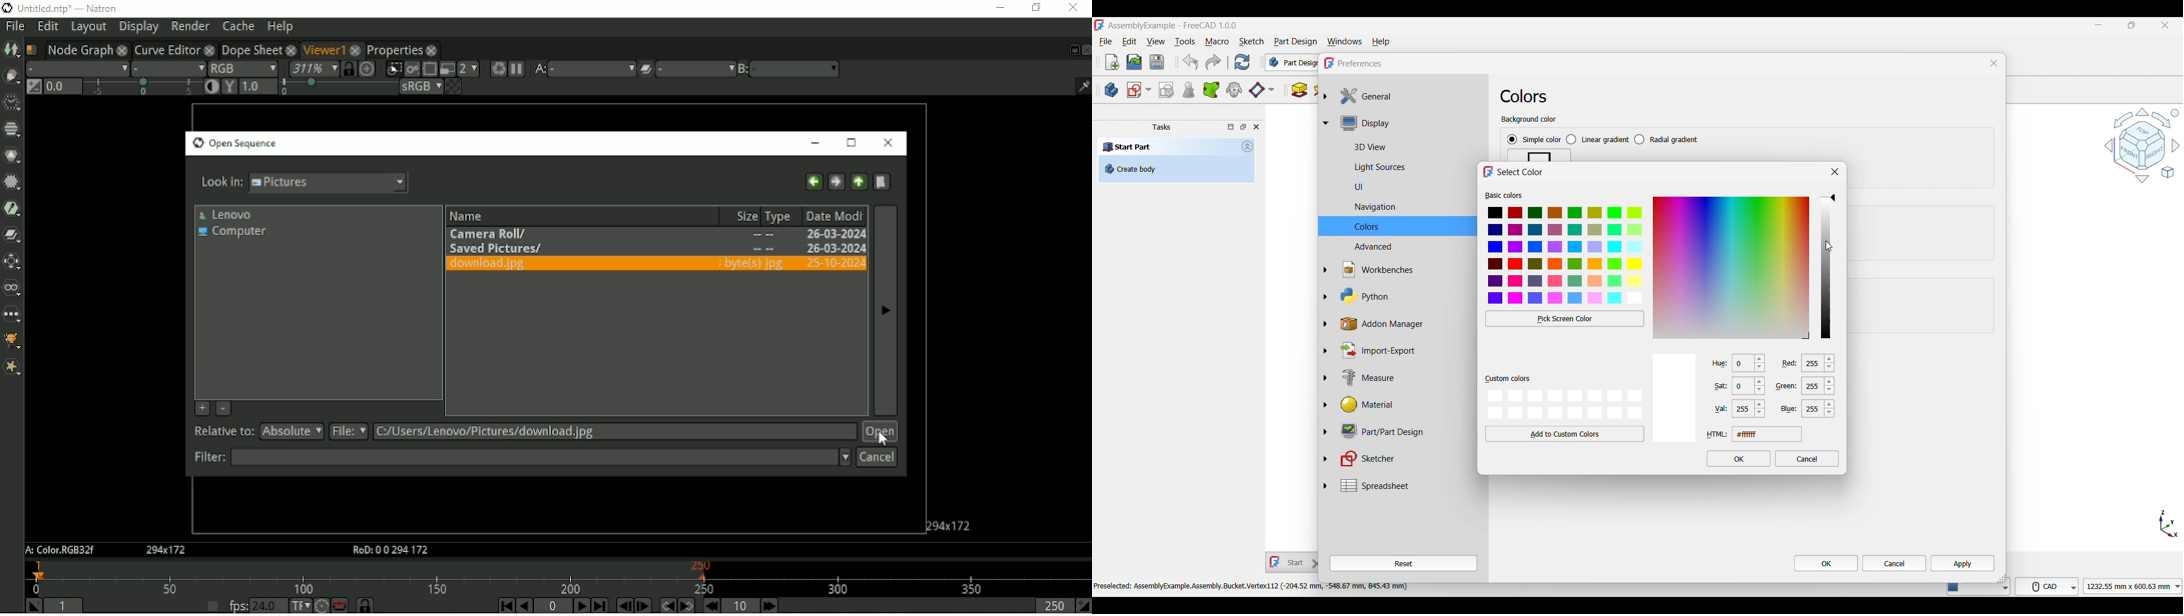  What do you see at coordinates (1217, 42) in the screenshot?
I see `Macro menu` at bounding box center [1217, 42].